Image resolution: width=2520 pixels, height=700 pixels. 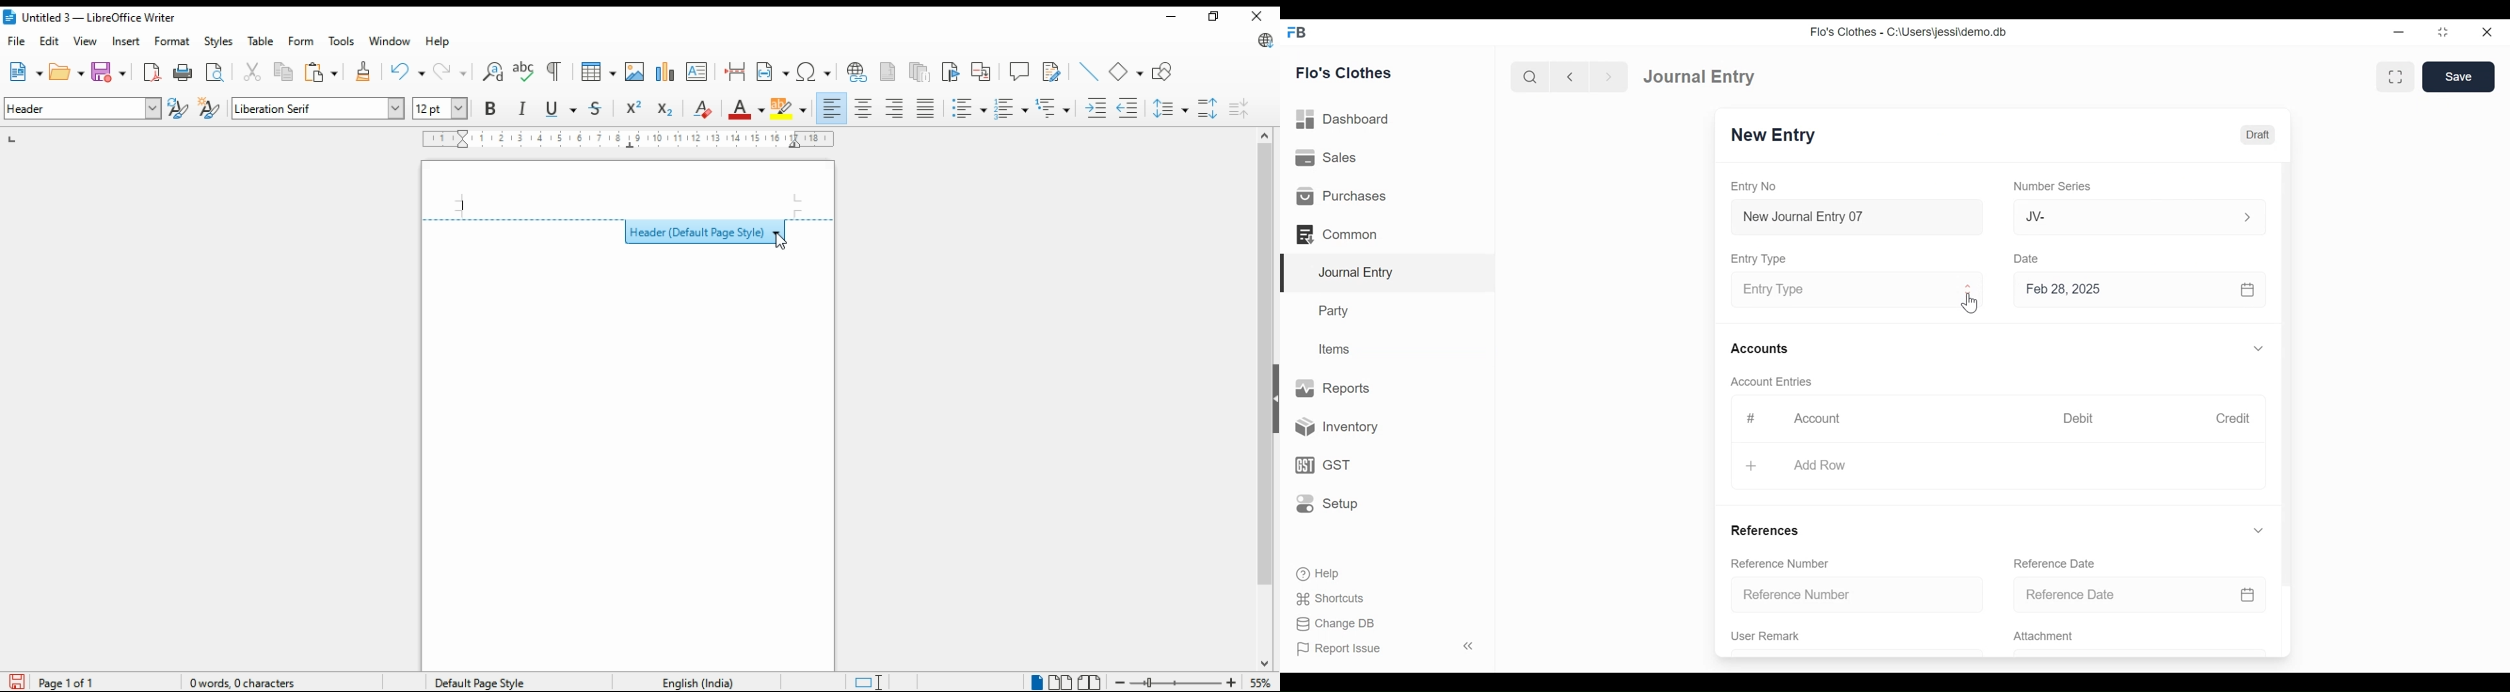 I want to click on Reference Date, so click(x=2136, y=595).